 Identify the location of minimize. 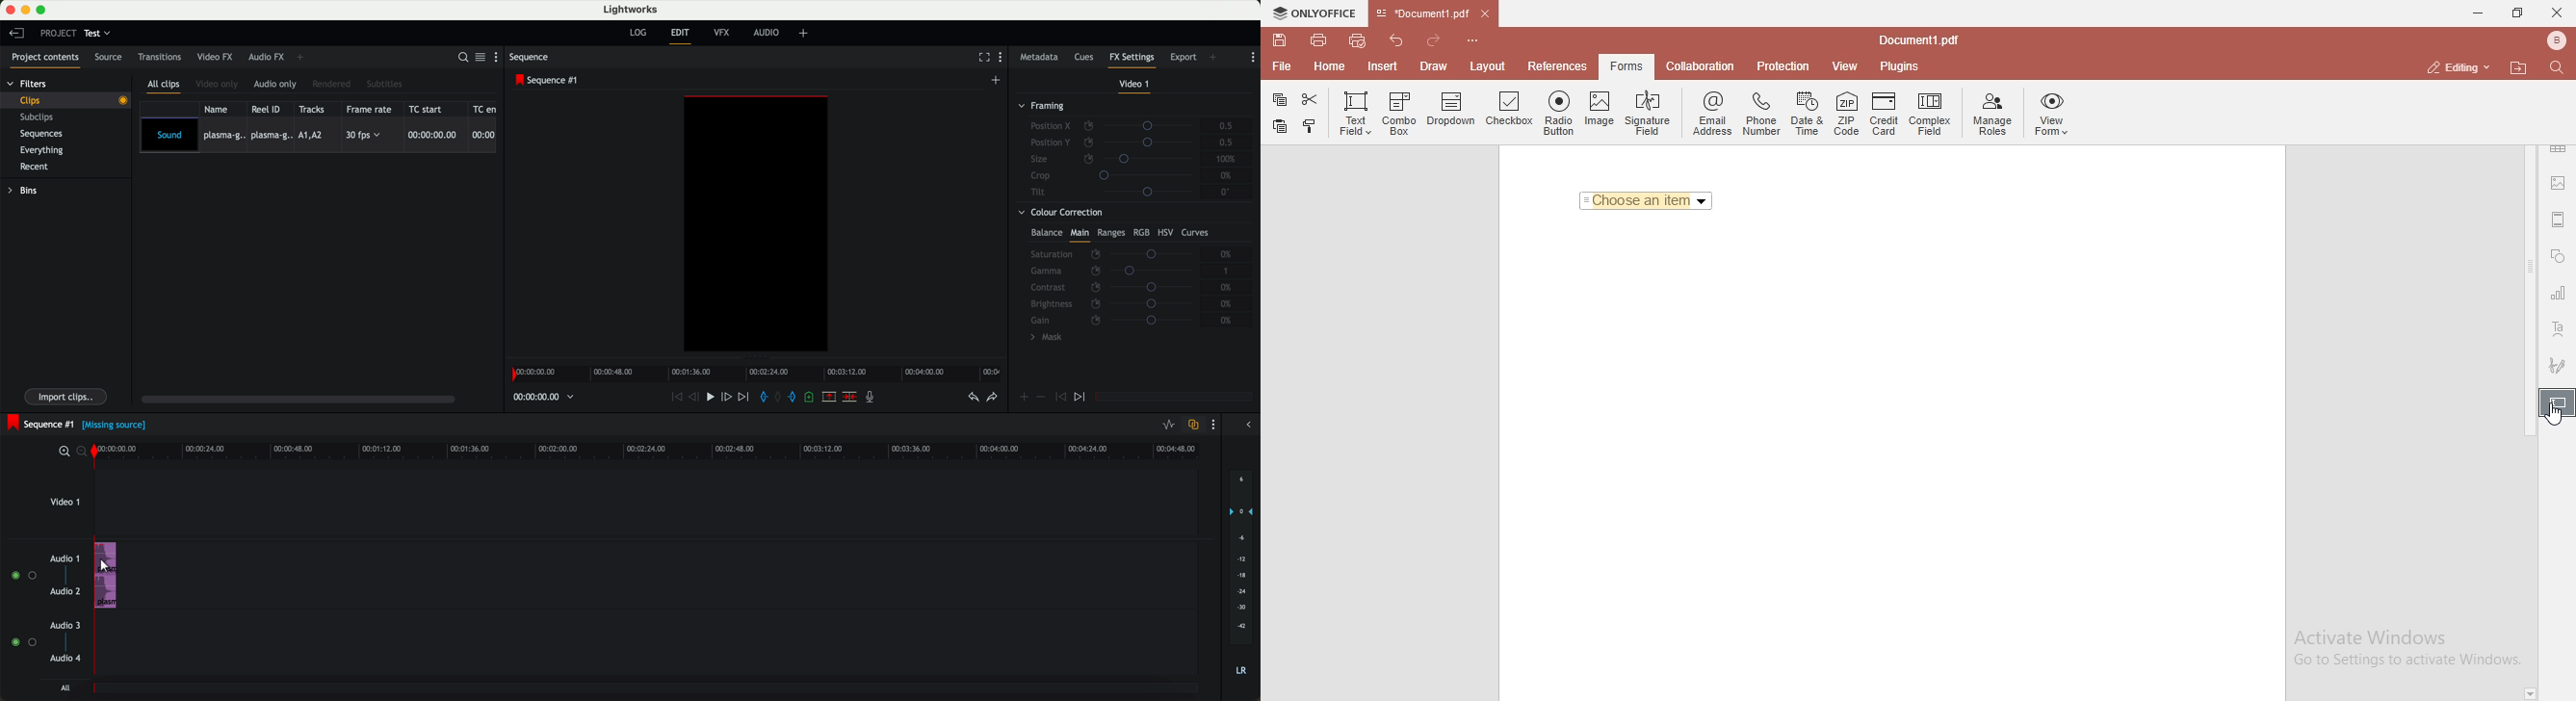
(26, 10).